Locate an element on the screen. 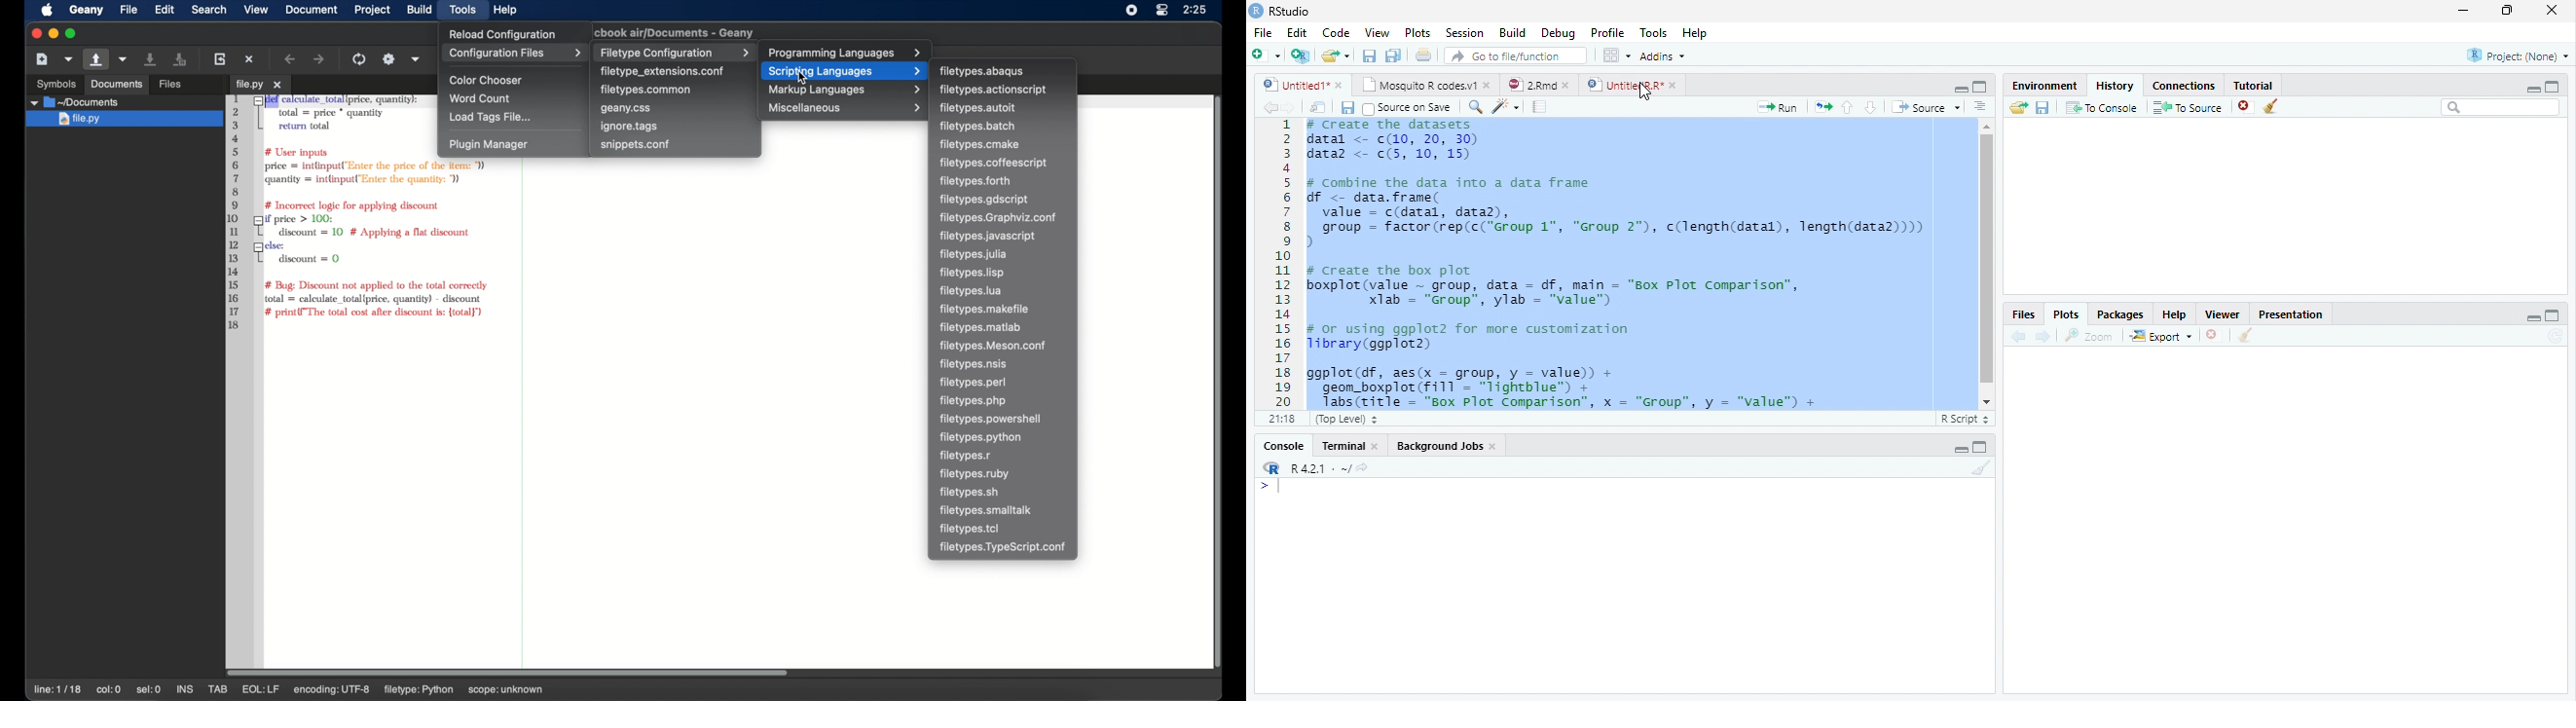  cursor is located at coordinates (1645, 92).